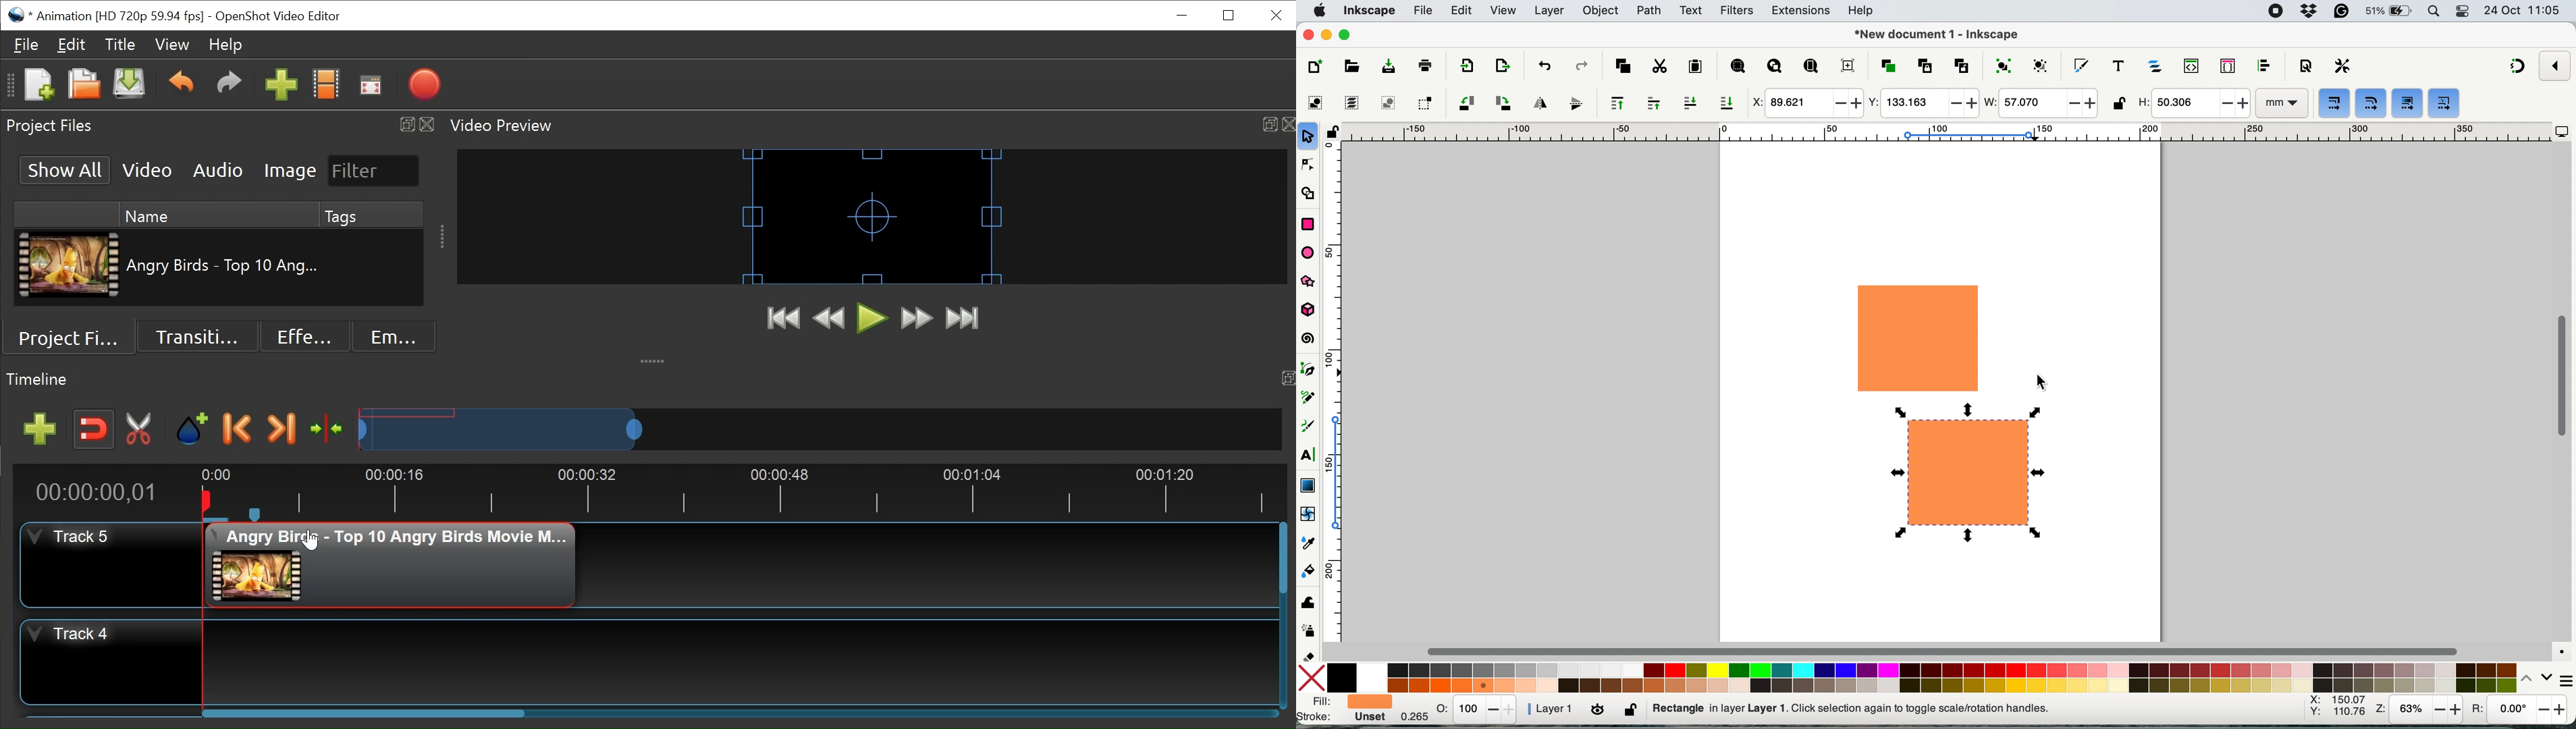 This screenshot has width=2576, height=756. Describe the element at coordinates (400, 564) in the screenshot. I see `Clip` at that location.